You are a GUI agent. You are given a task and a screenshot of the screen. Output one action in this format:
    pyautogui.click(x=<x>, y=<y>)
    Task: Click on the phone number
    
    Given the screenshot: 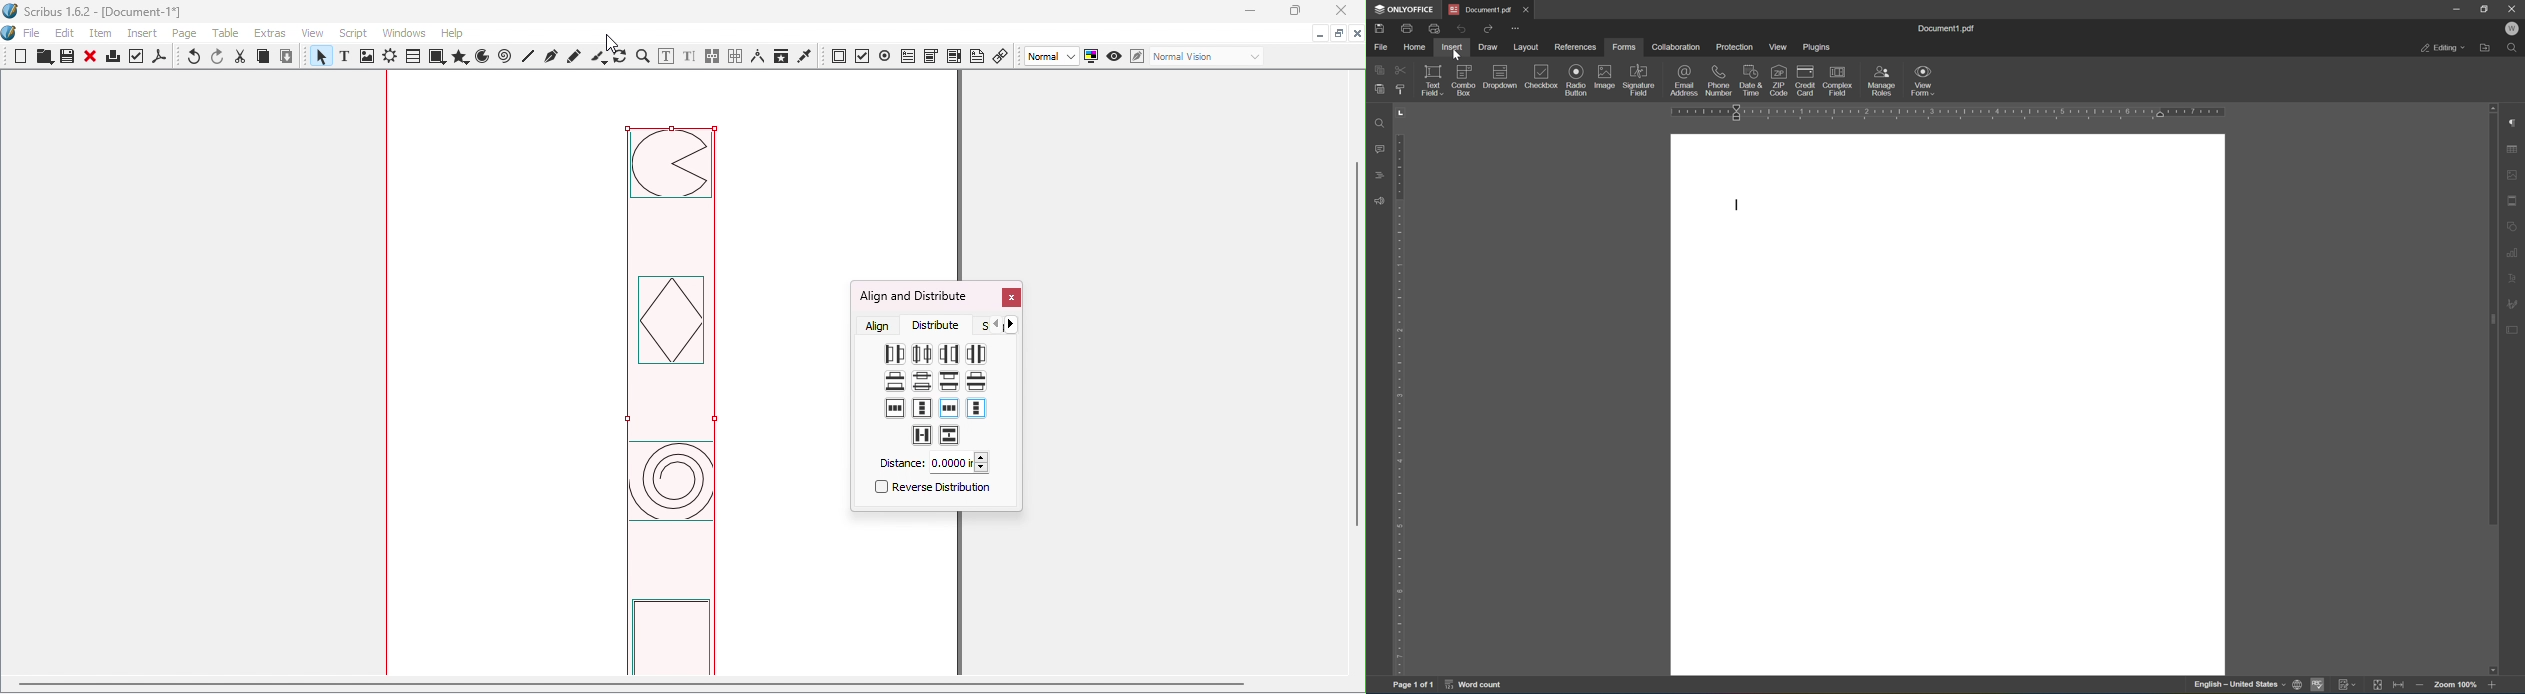 What is the action you would take?
    pyautogui.click(x=1719, y=80)
    